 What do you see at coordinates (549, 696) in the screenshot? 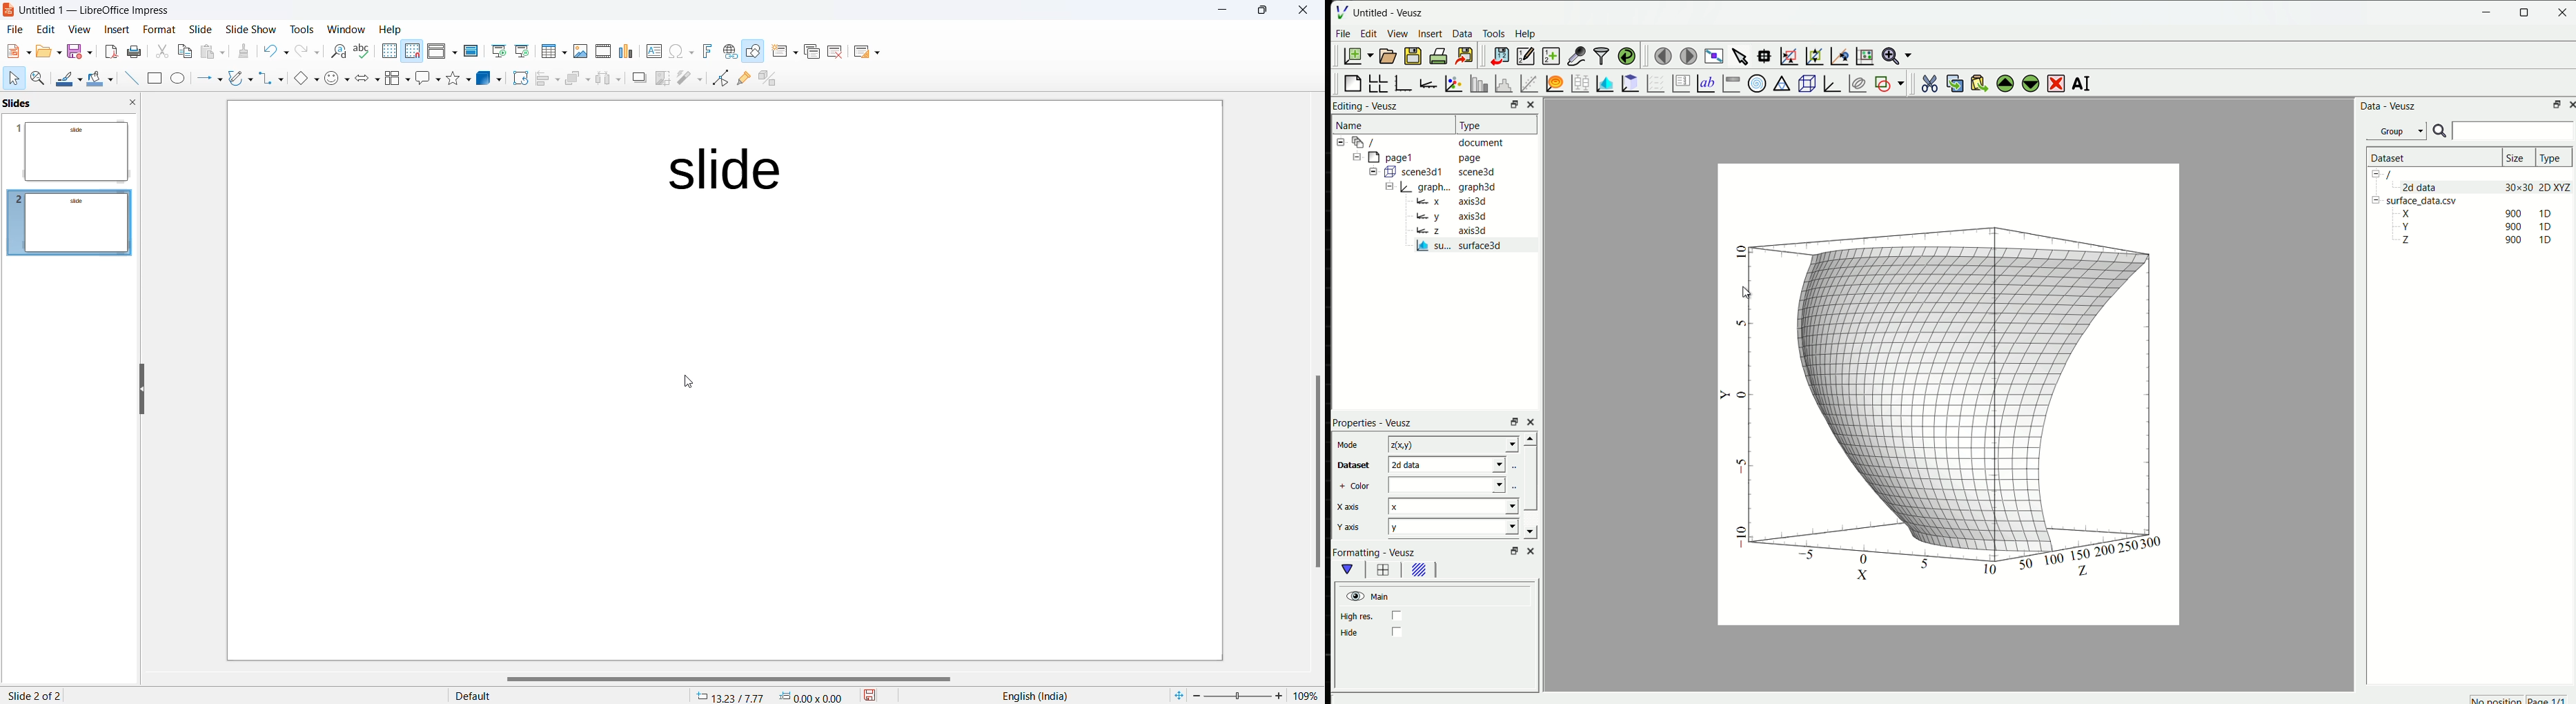
I see `display type` at bounding box center [549, 696].